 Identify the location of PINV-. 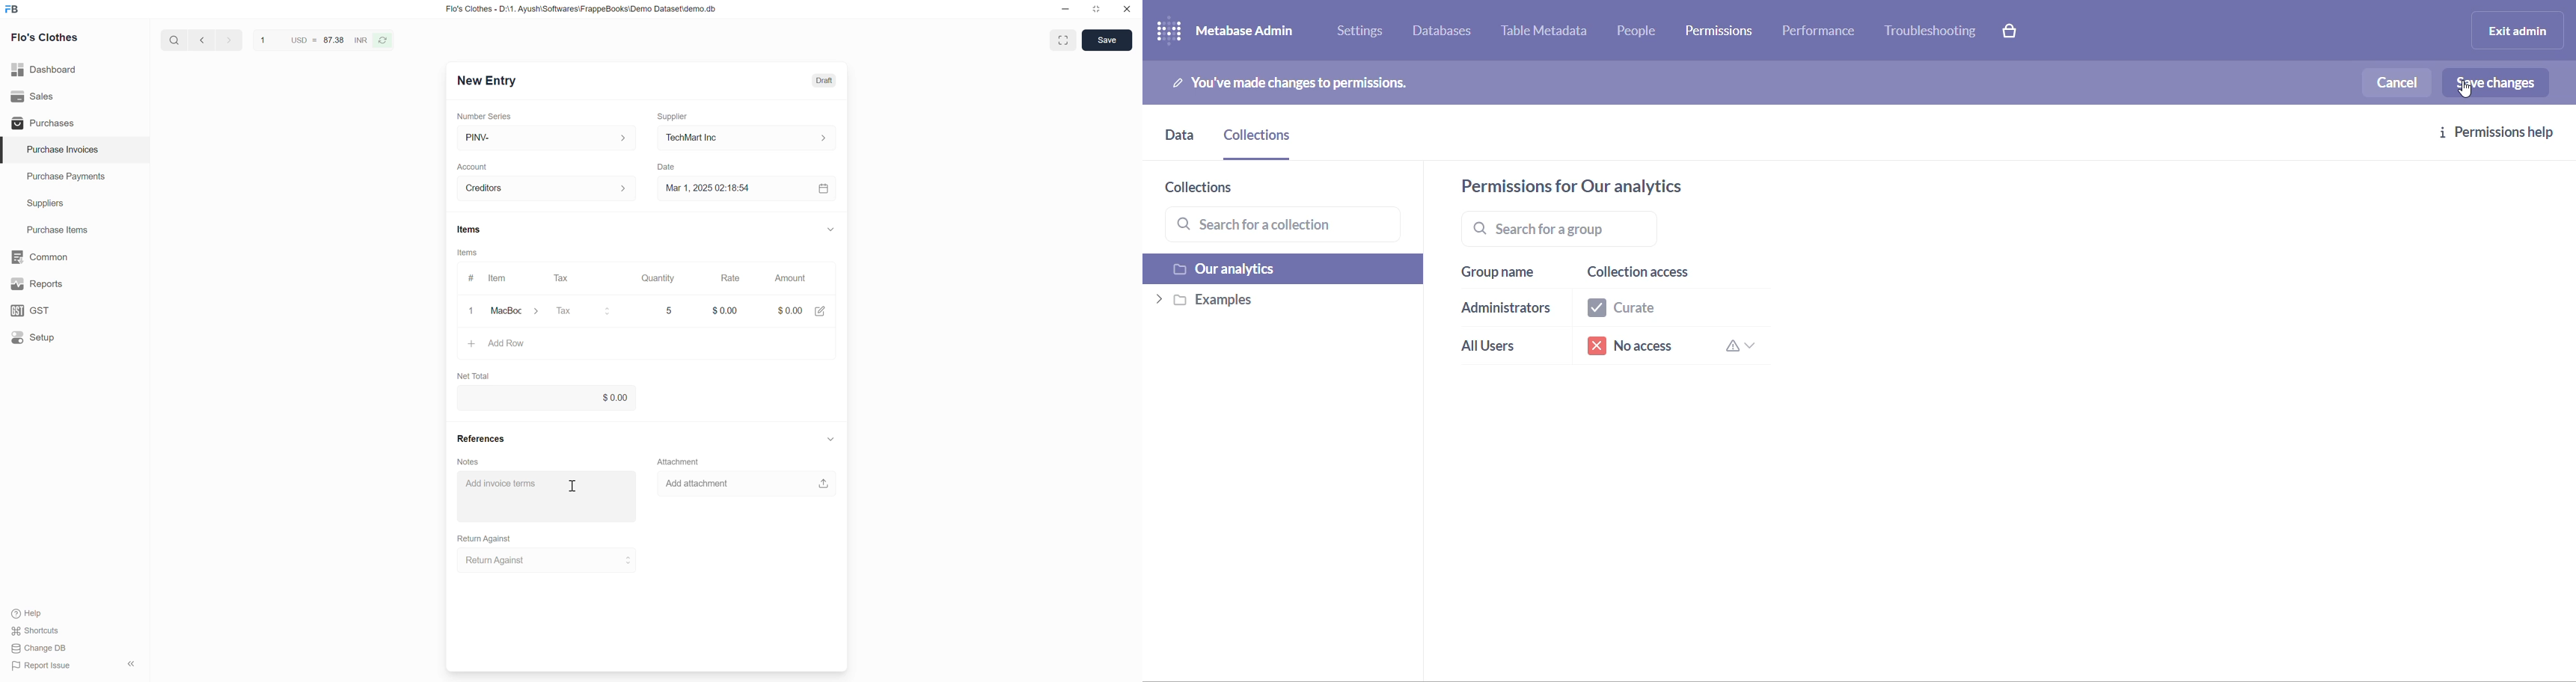
(546, 138).